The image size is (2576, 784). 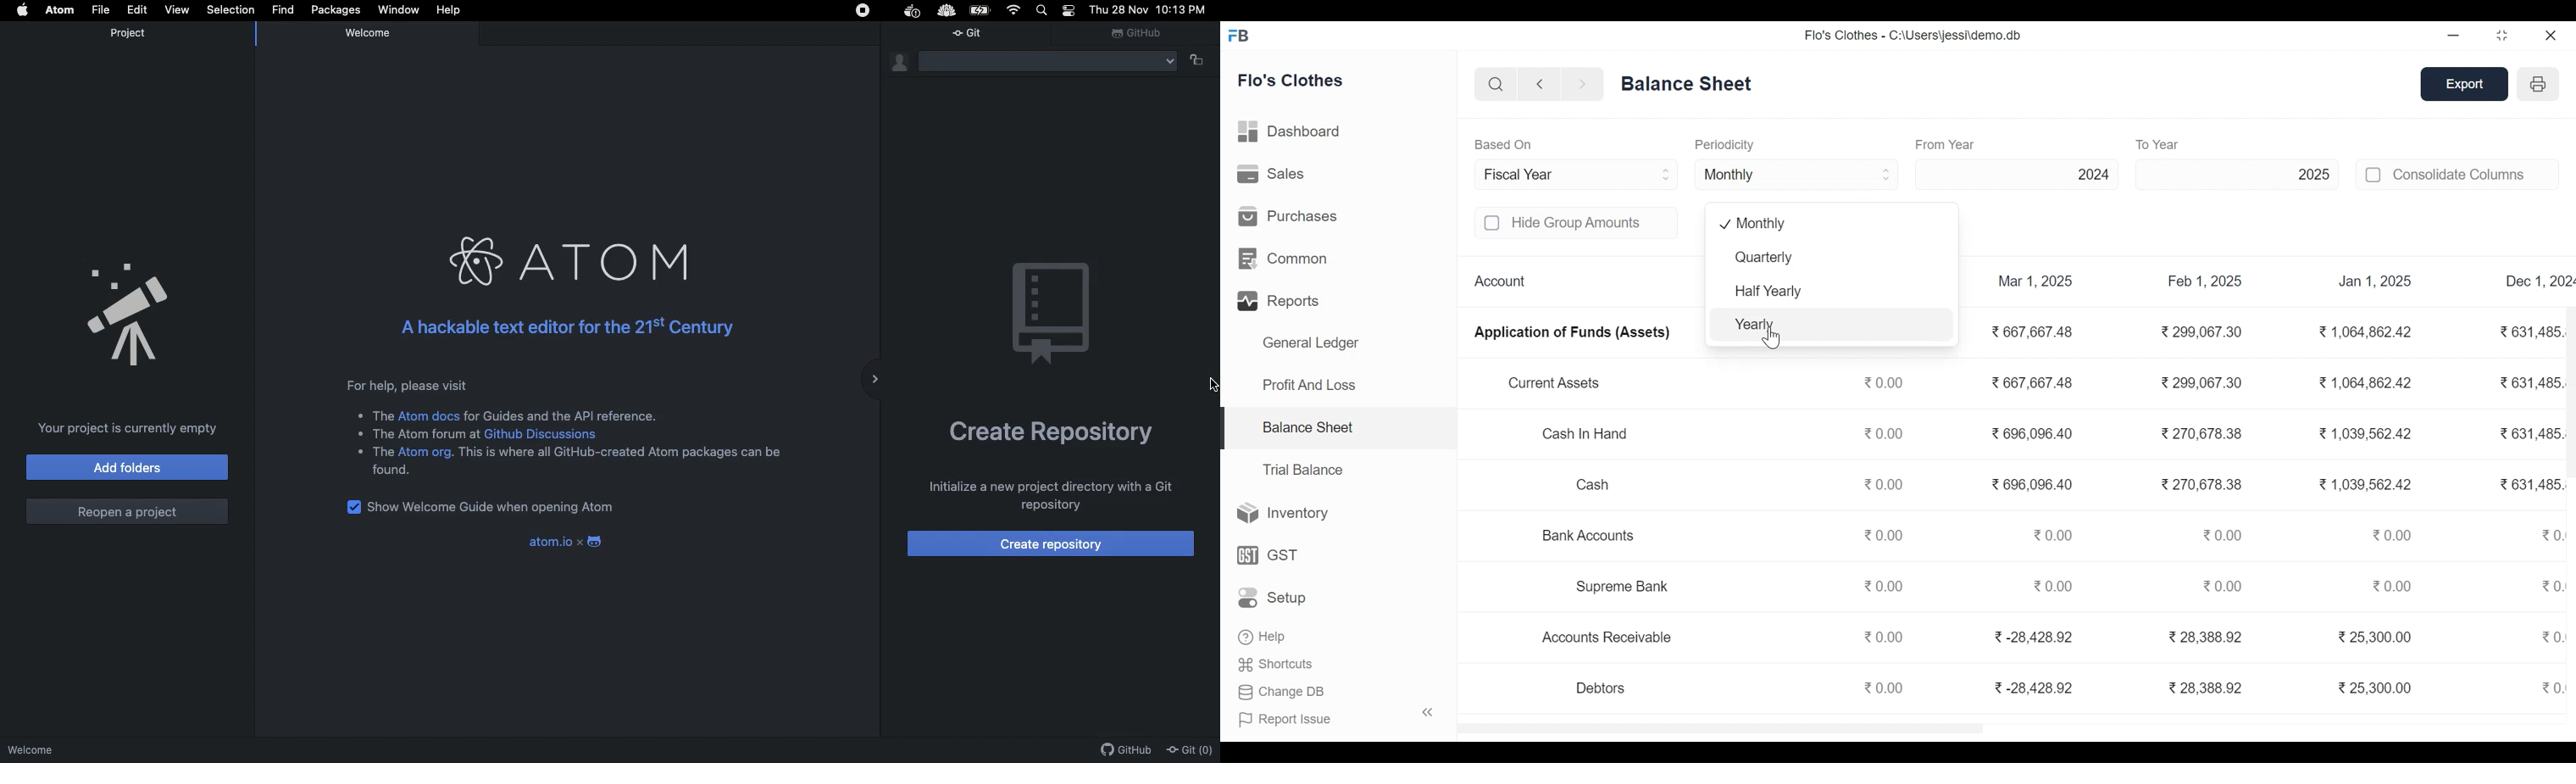 What do you see at coordinates (898, 64) in the screenshot?
I see `Git identity` at bounding box center [898, 64].